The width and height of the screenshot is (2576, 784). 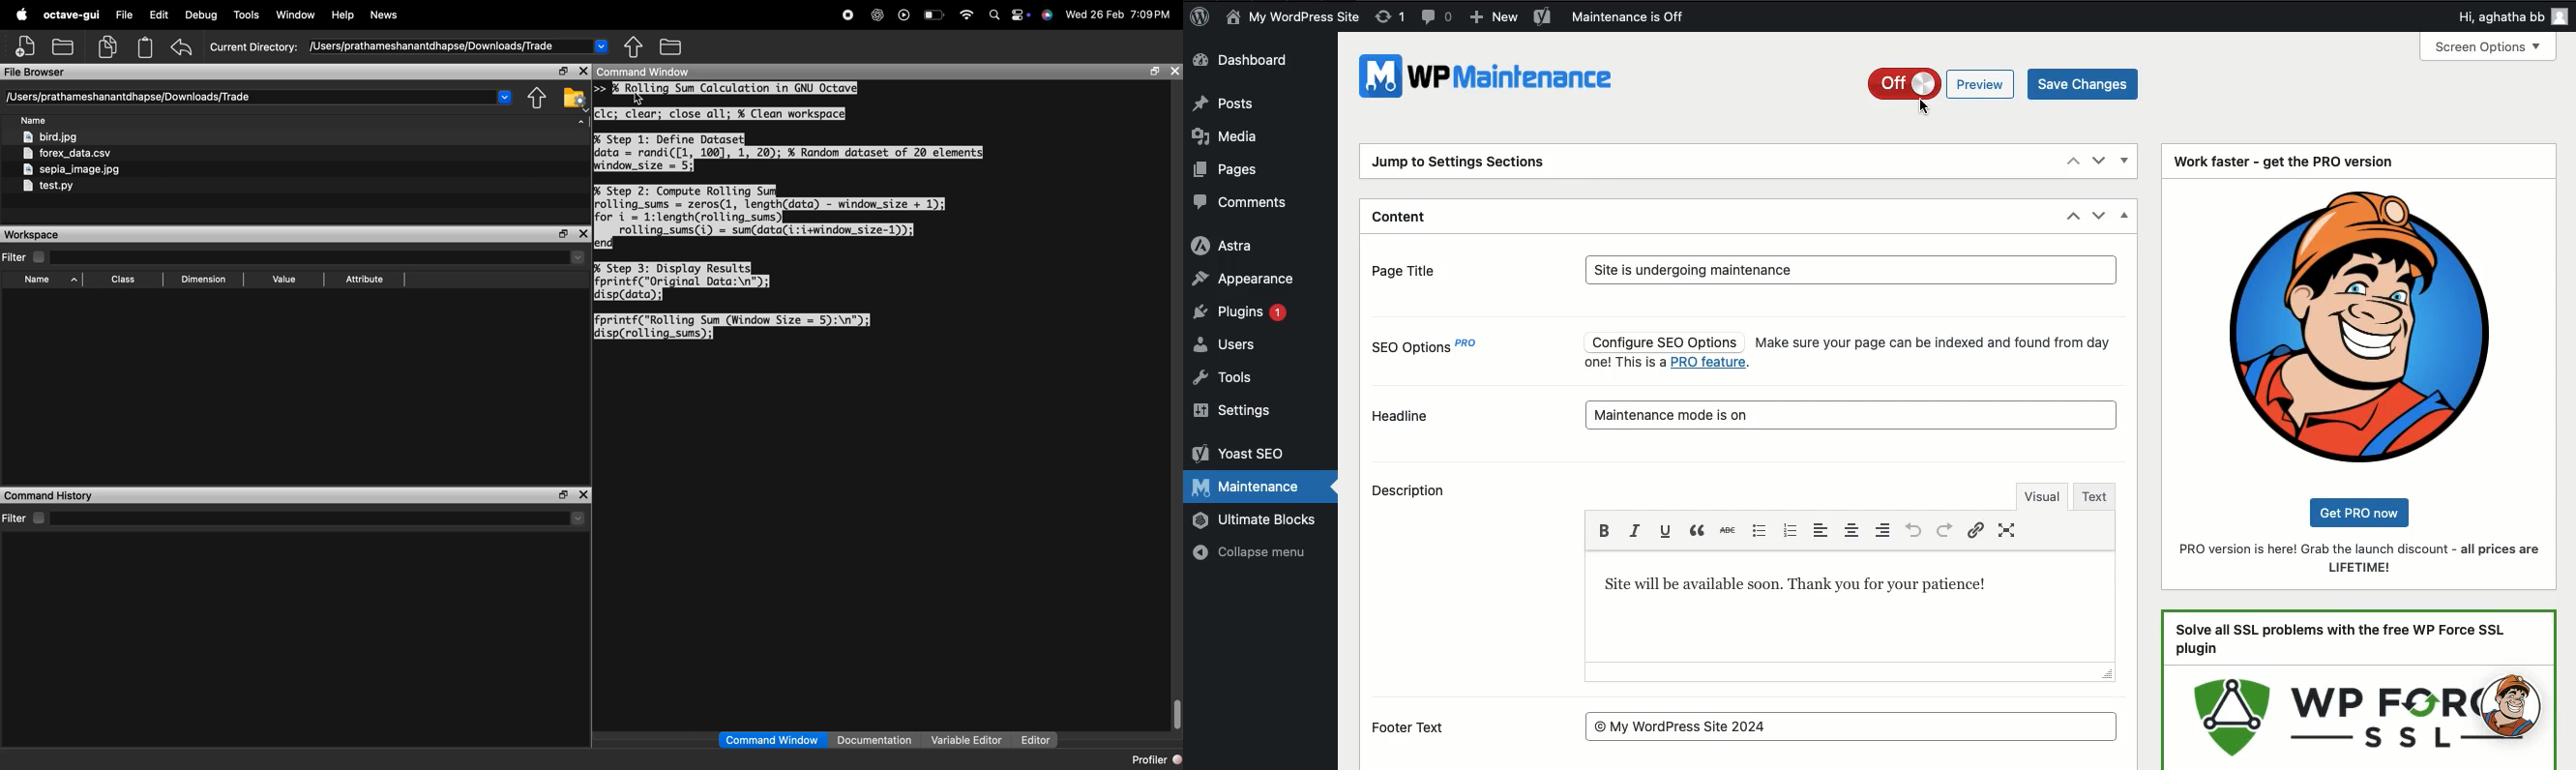 What do you see at coordinates (1421, 728) in the screenshot?
I see `Footer text` at bounding box center [1421, 728].